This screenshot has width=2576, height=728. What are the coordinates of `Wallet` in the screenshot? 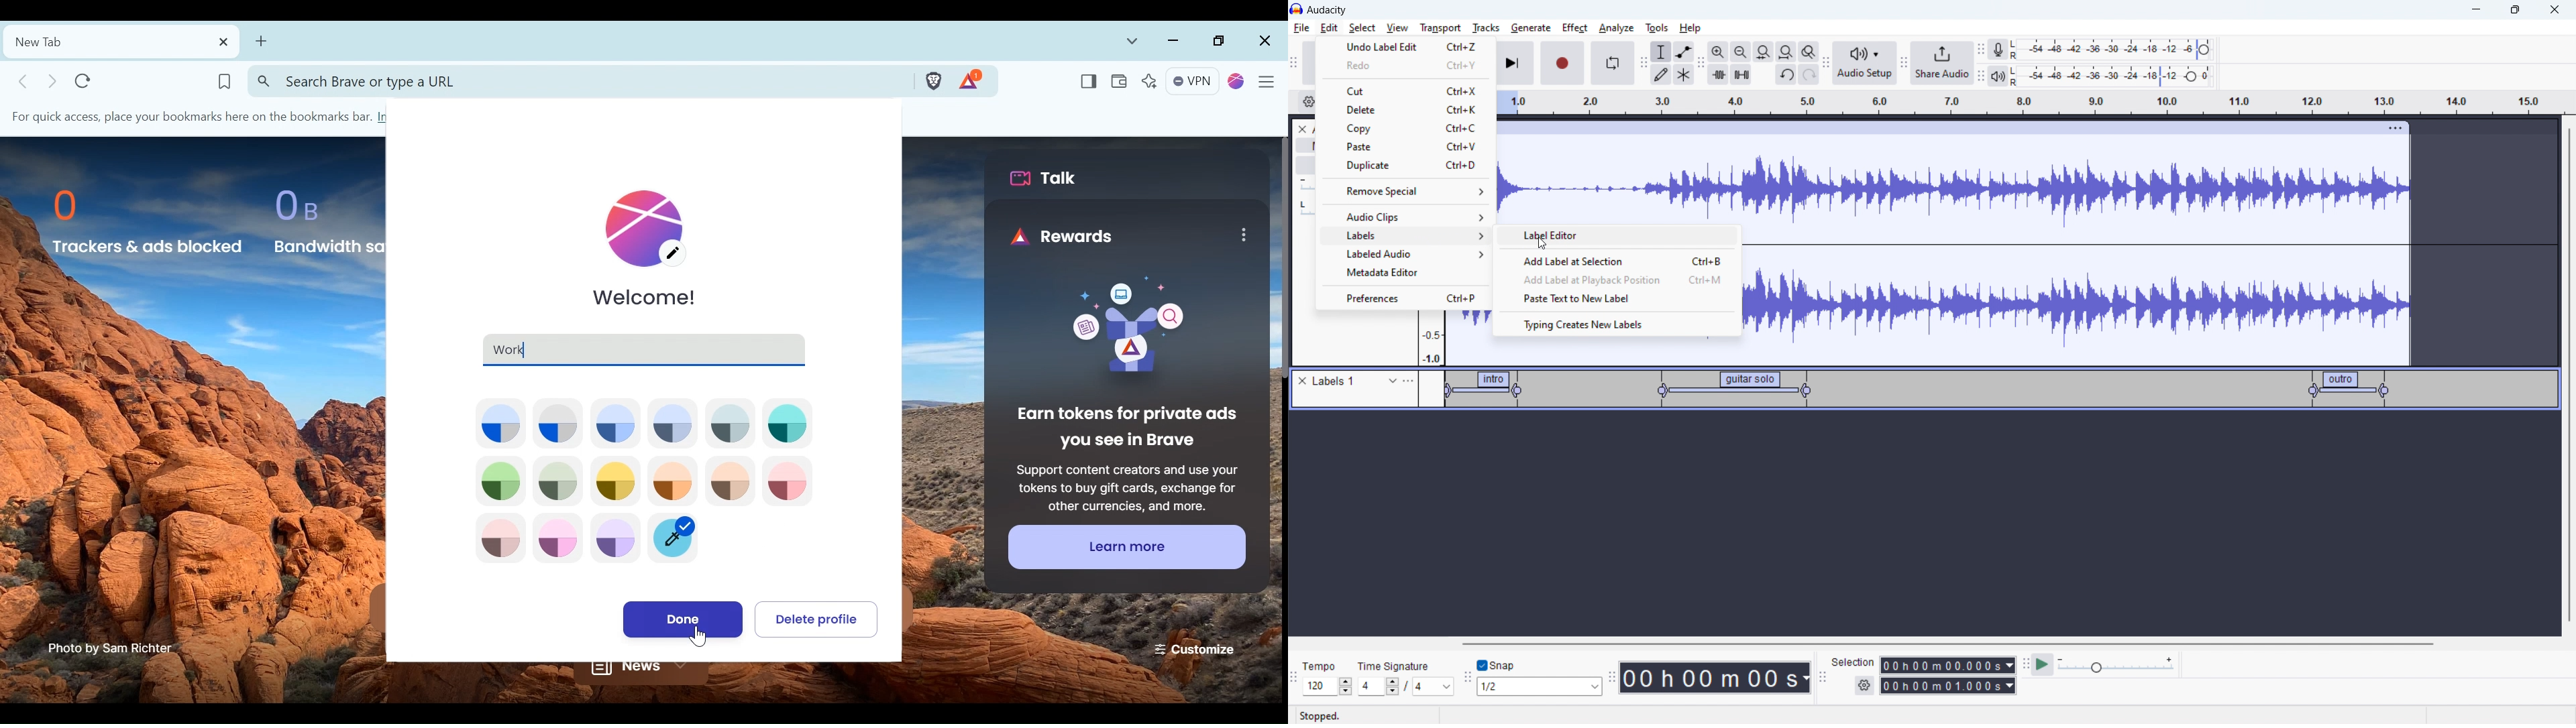 It's located at (1118, 82).